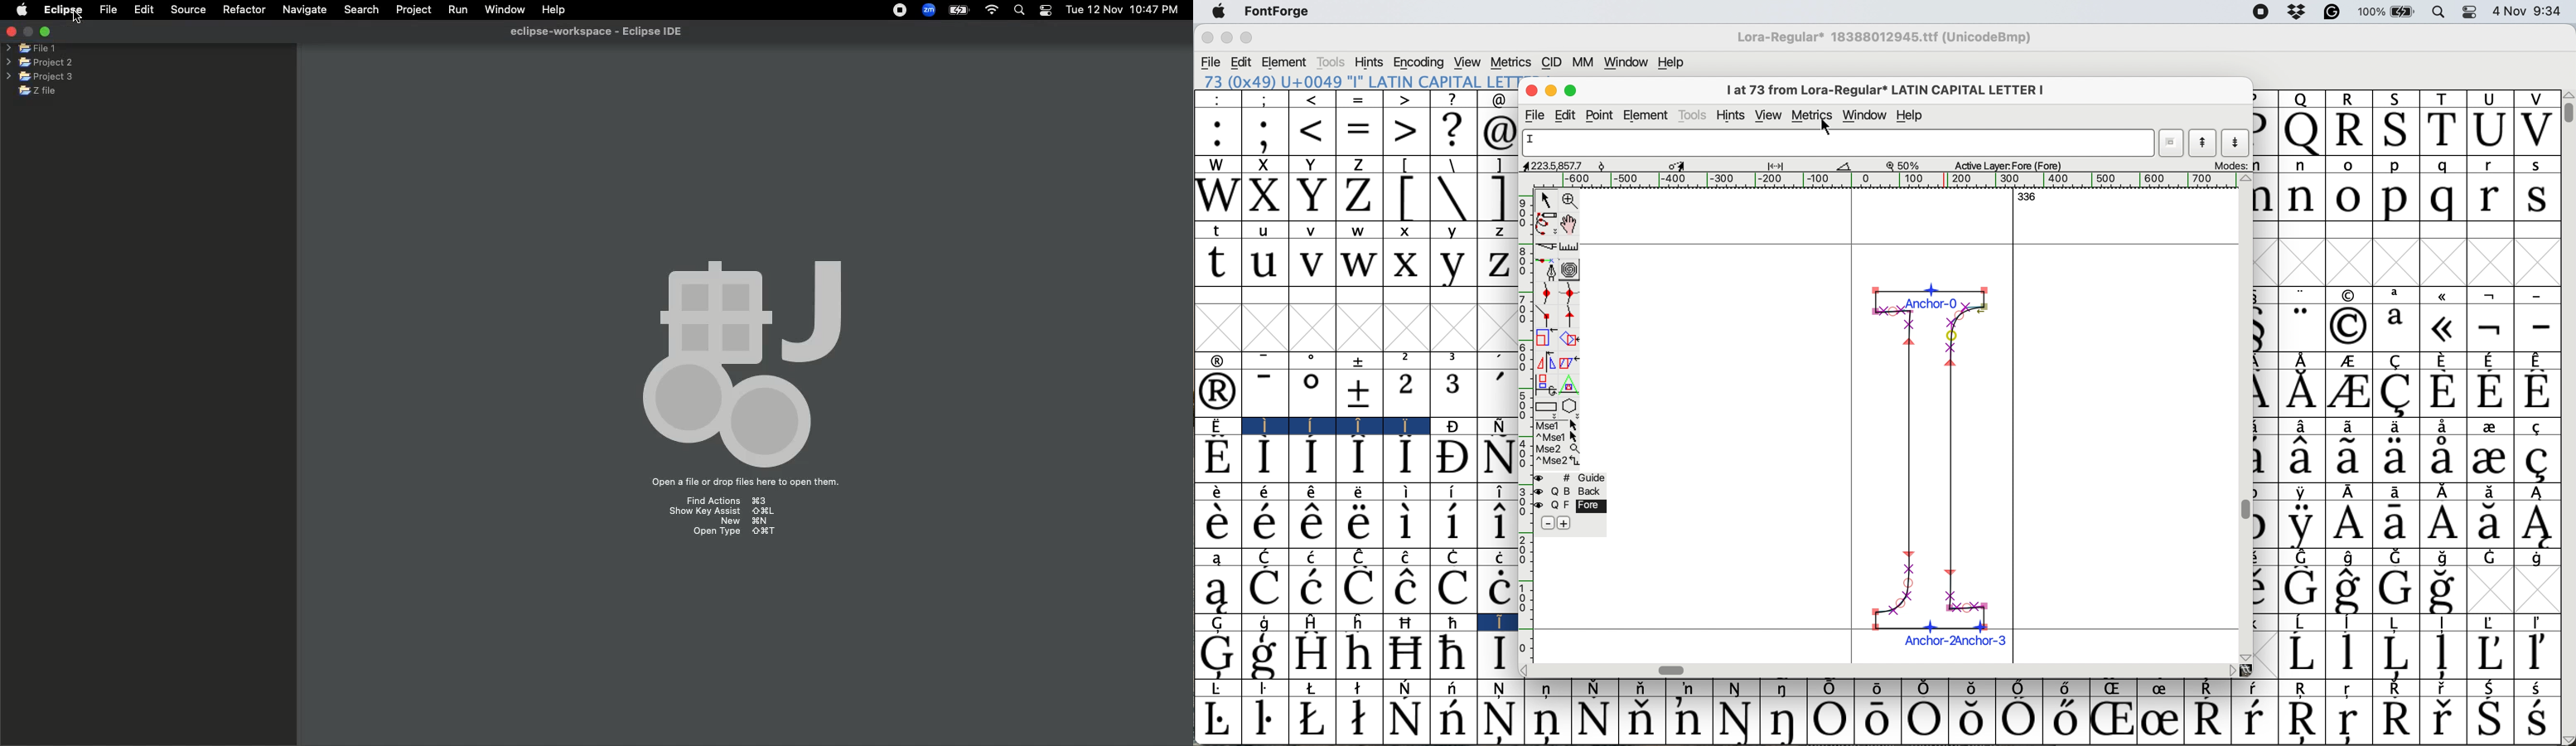 This screenshot has width=2576, height=756. Describe the element at coordinates (2348, 325) in the screenshot. I see `Symbol` at that location.